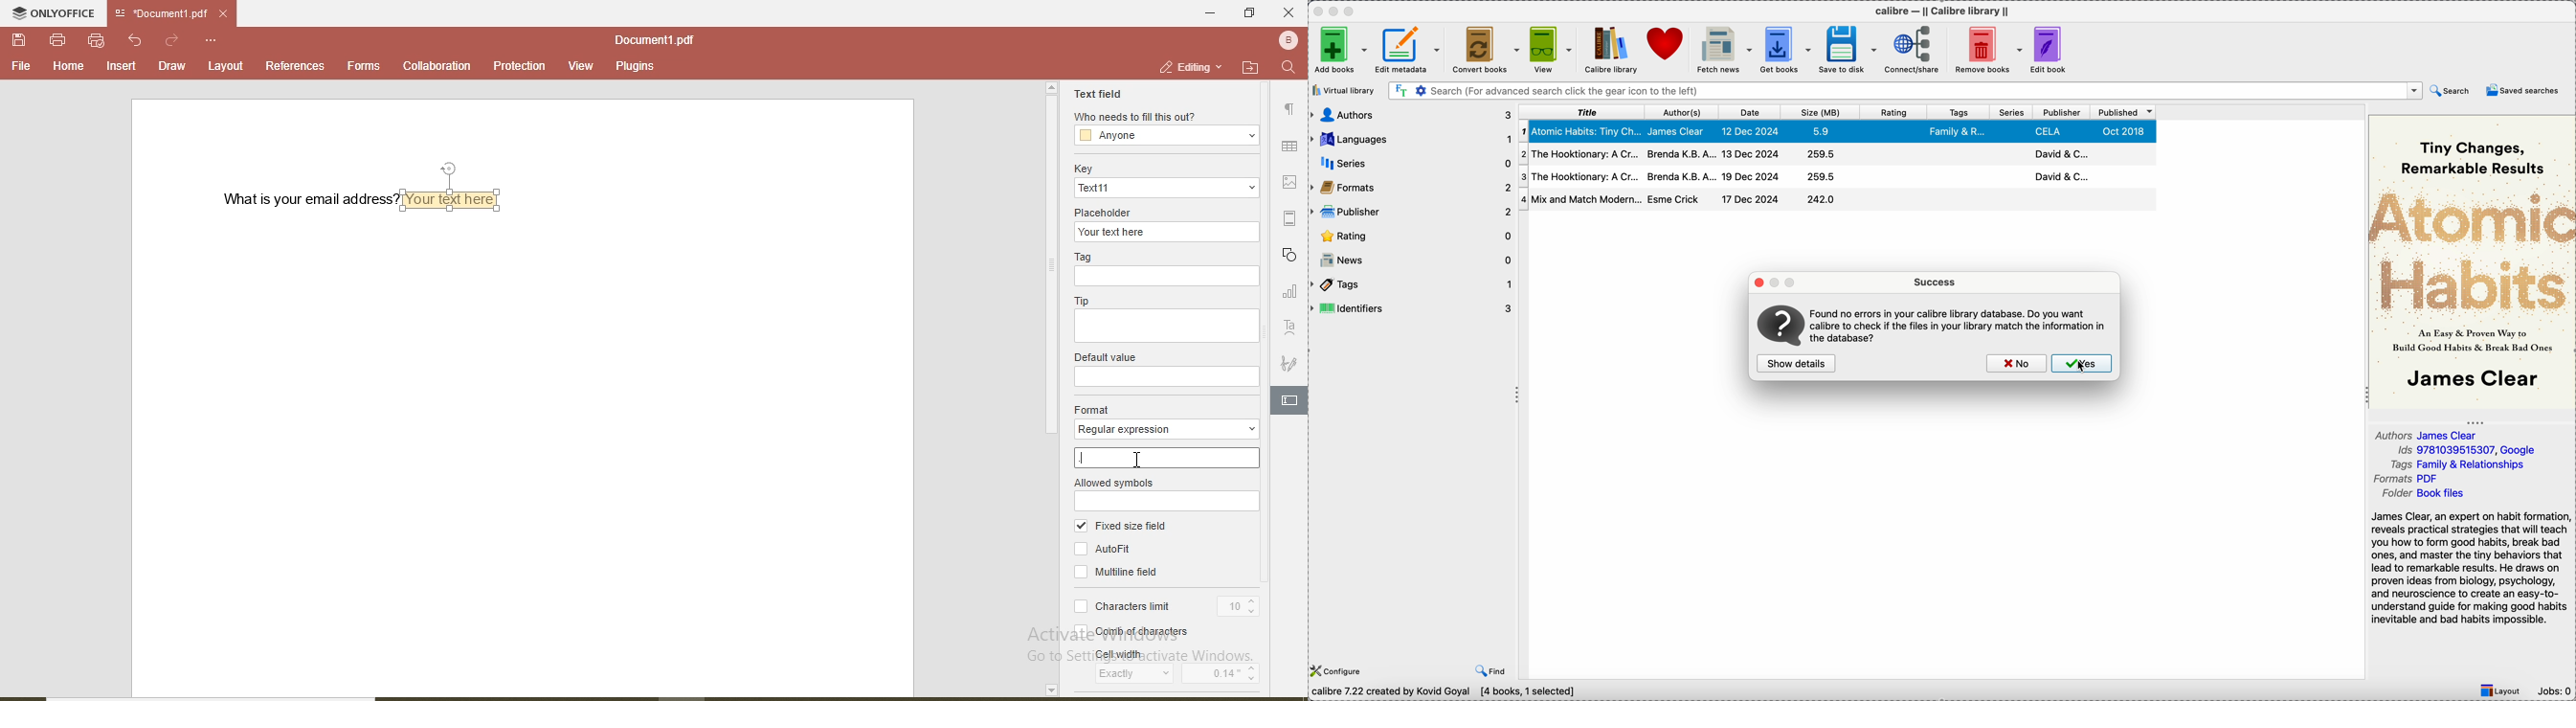  What do you see at coordinates (1886, 91) in the screenshot?
I see `search bar` at bounding box center [1886, 91].